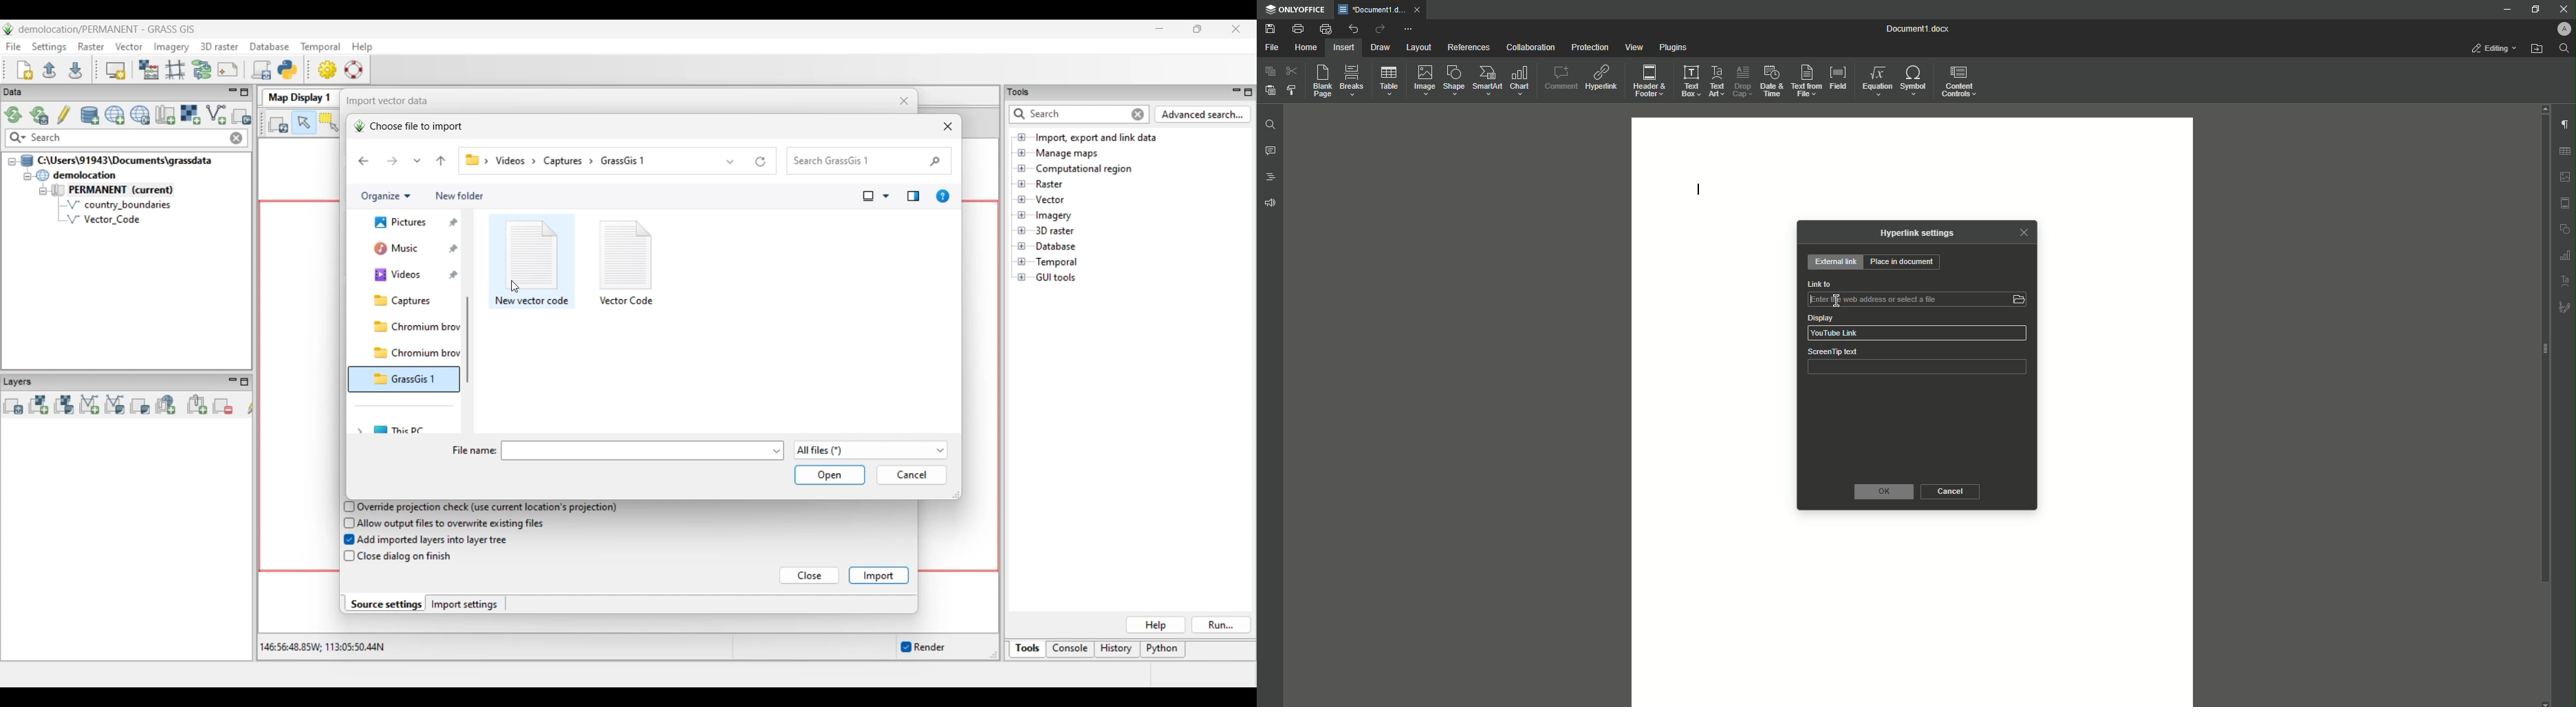 The height and width of the screenshot is (728, 2576). Describe the element at coordinates (1270, 151) in the screenshot. I see `Comments` at that location.